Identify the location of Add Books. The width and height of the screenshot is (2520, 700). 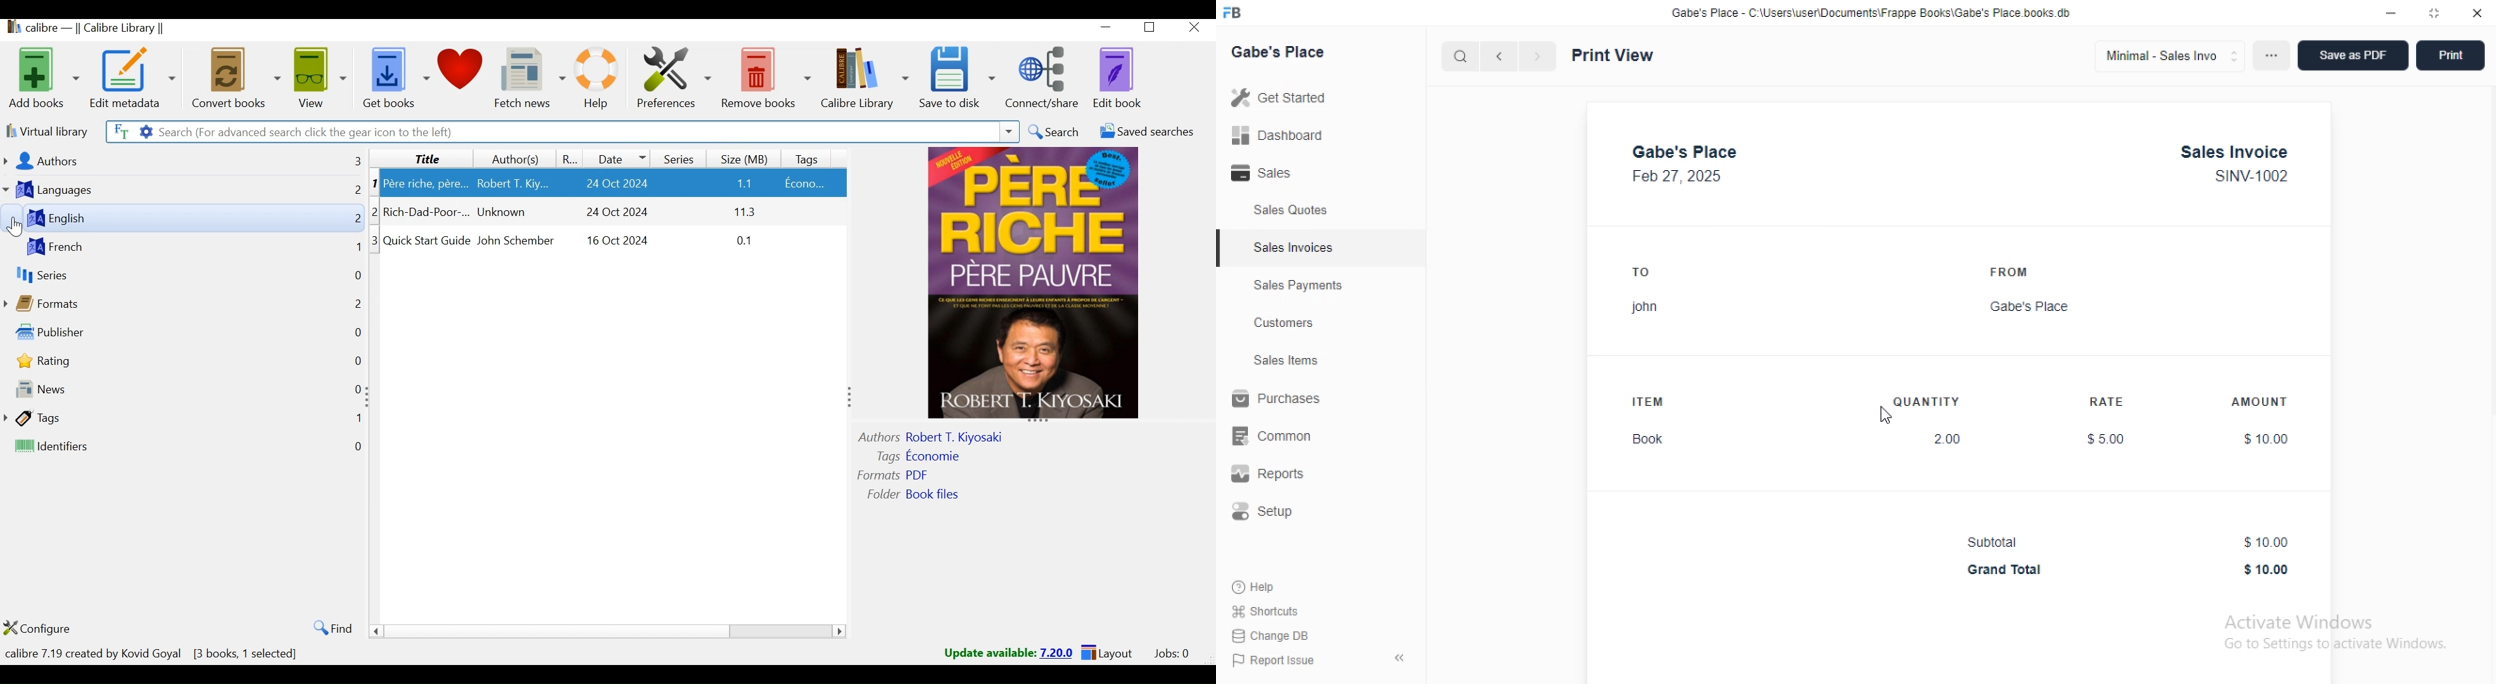
(43, 77).